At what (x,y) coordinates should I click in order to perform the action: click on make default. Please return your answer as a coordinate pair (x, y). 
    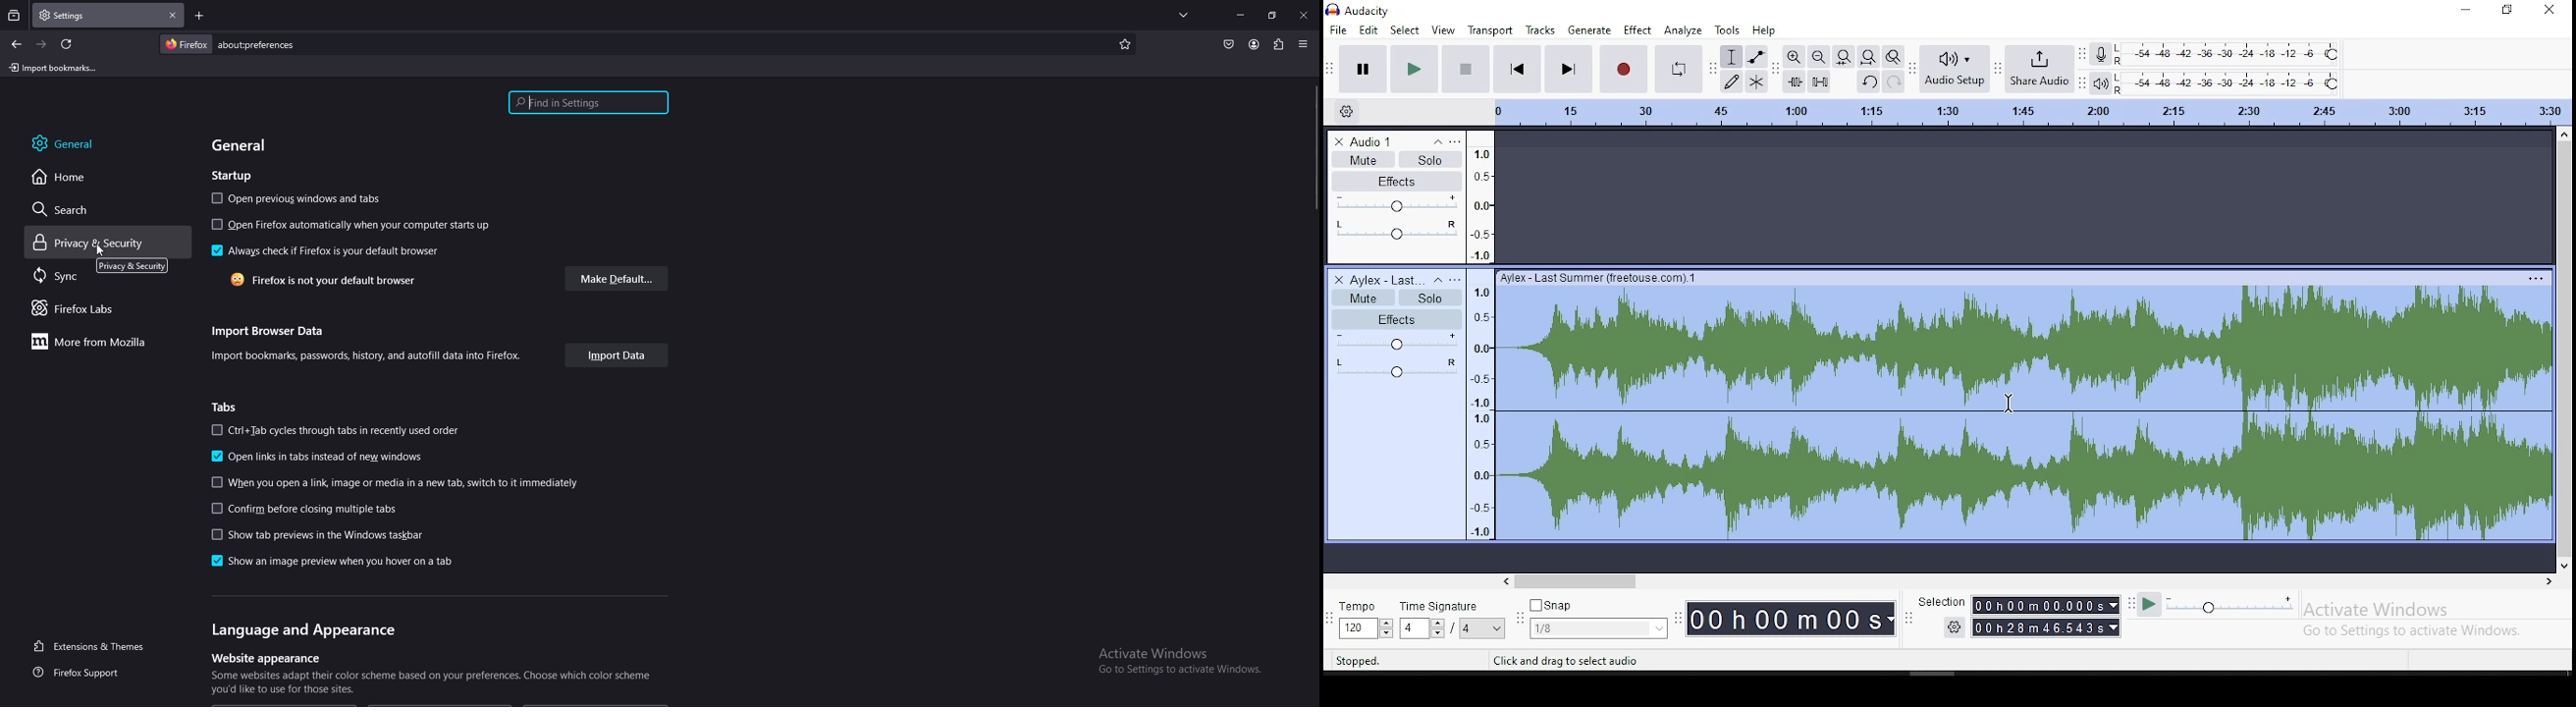
    Looking at the image, I should click on (614, 279).